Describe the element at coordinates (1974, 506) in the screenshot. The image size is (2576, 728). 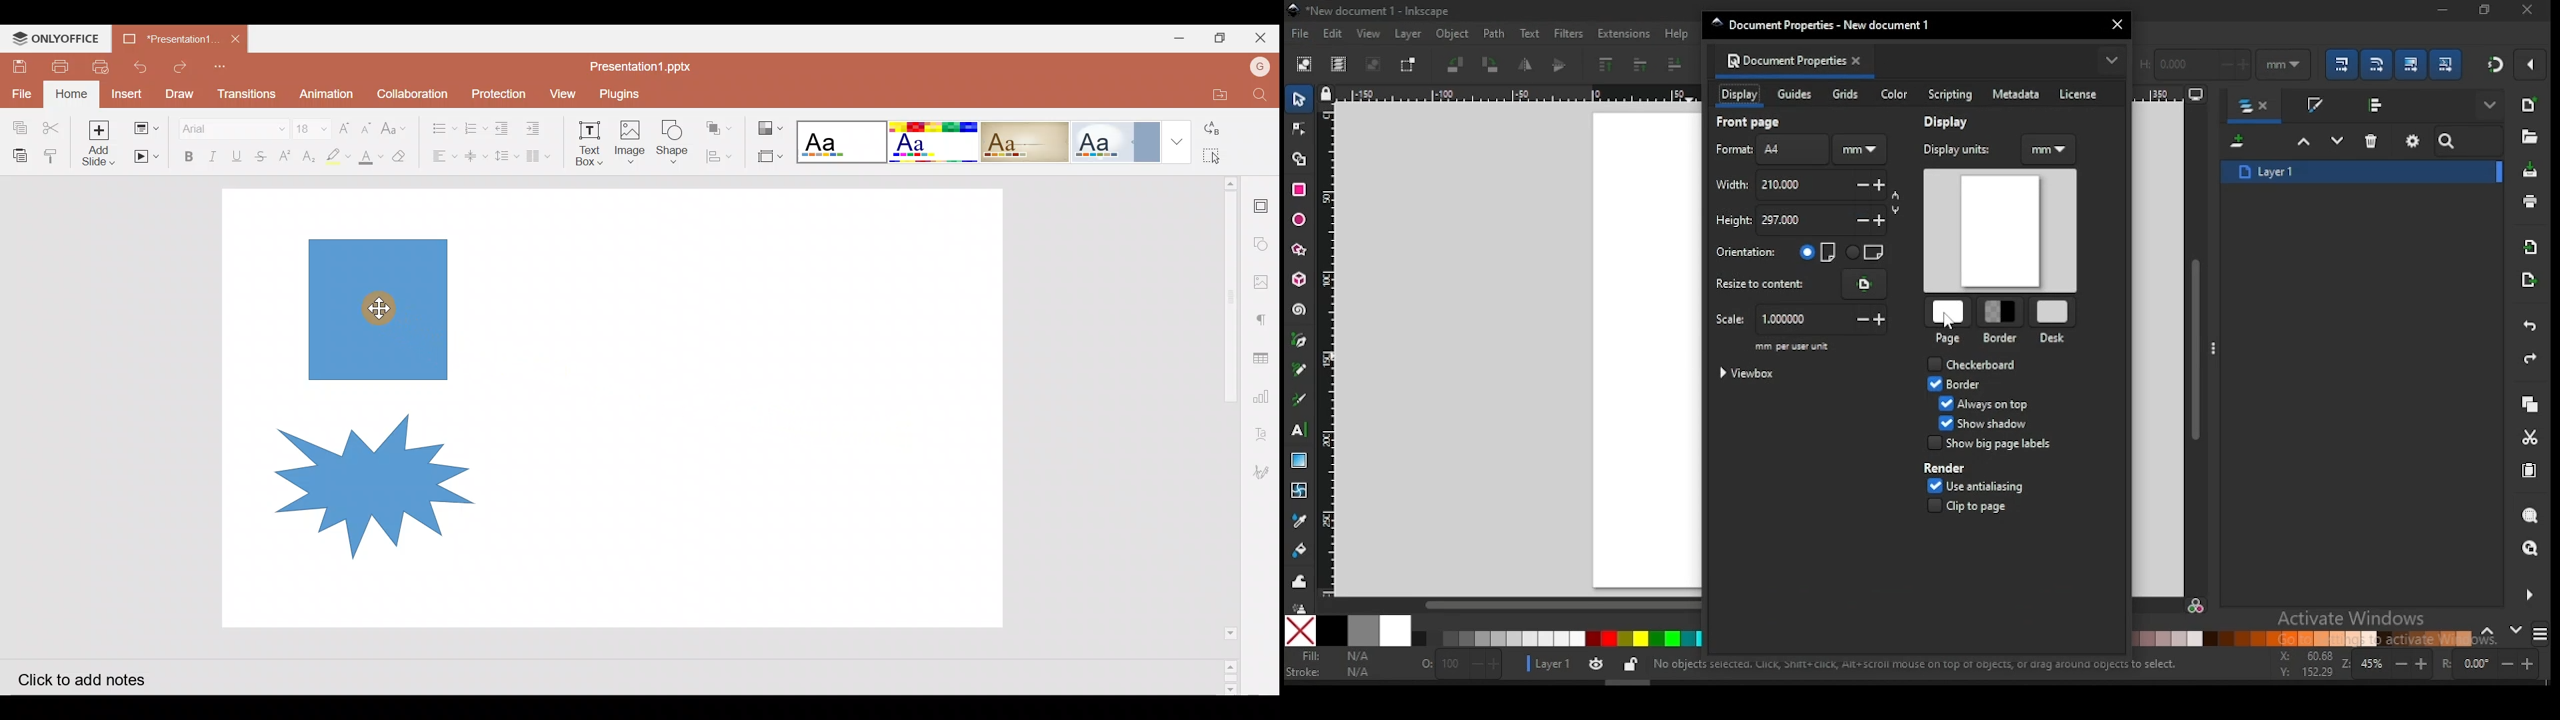
I see `clip to page` at that location.